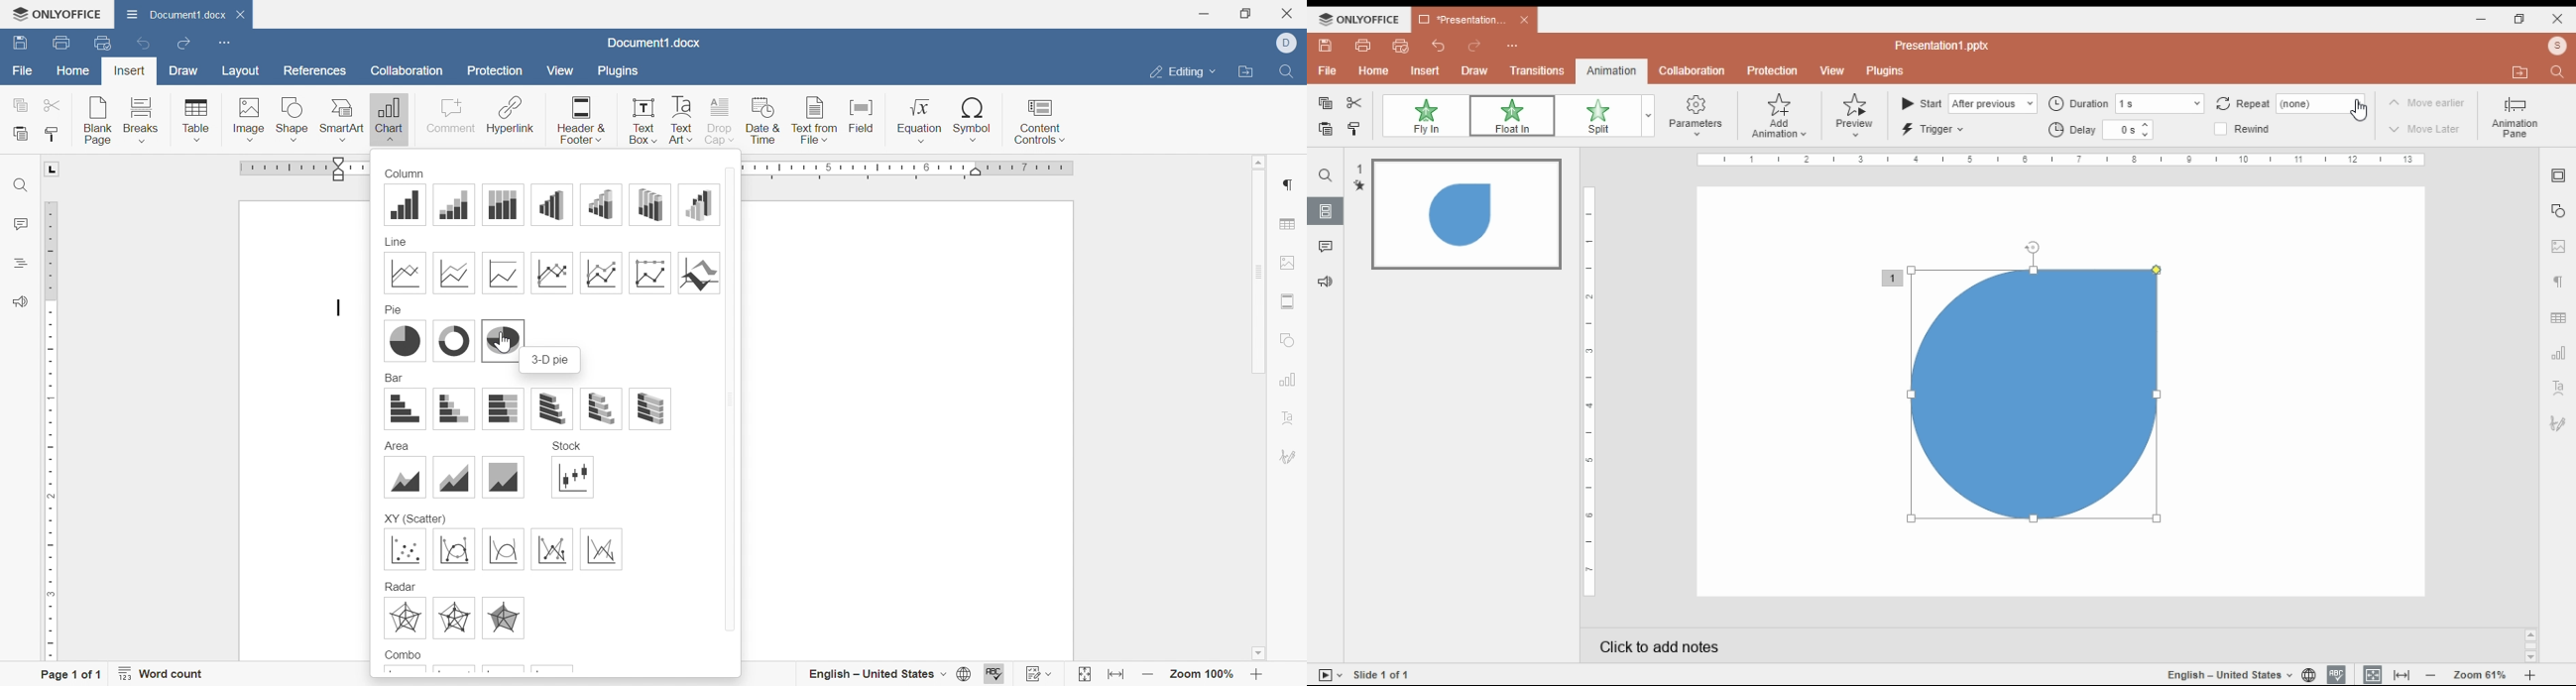  What do you see at coordinates (655, 44) in the screenshot?
I see `Document1.dox` at bounding box center [655, 44].